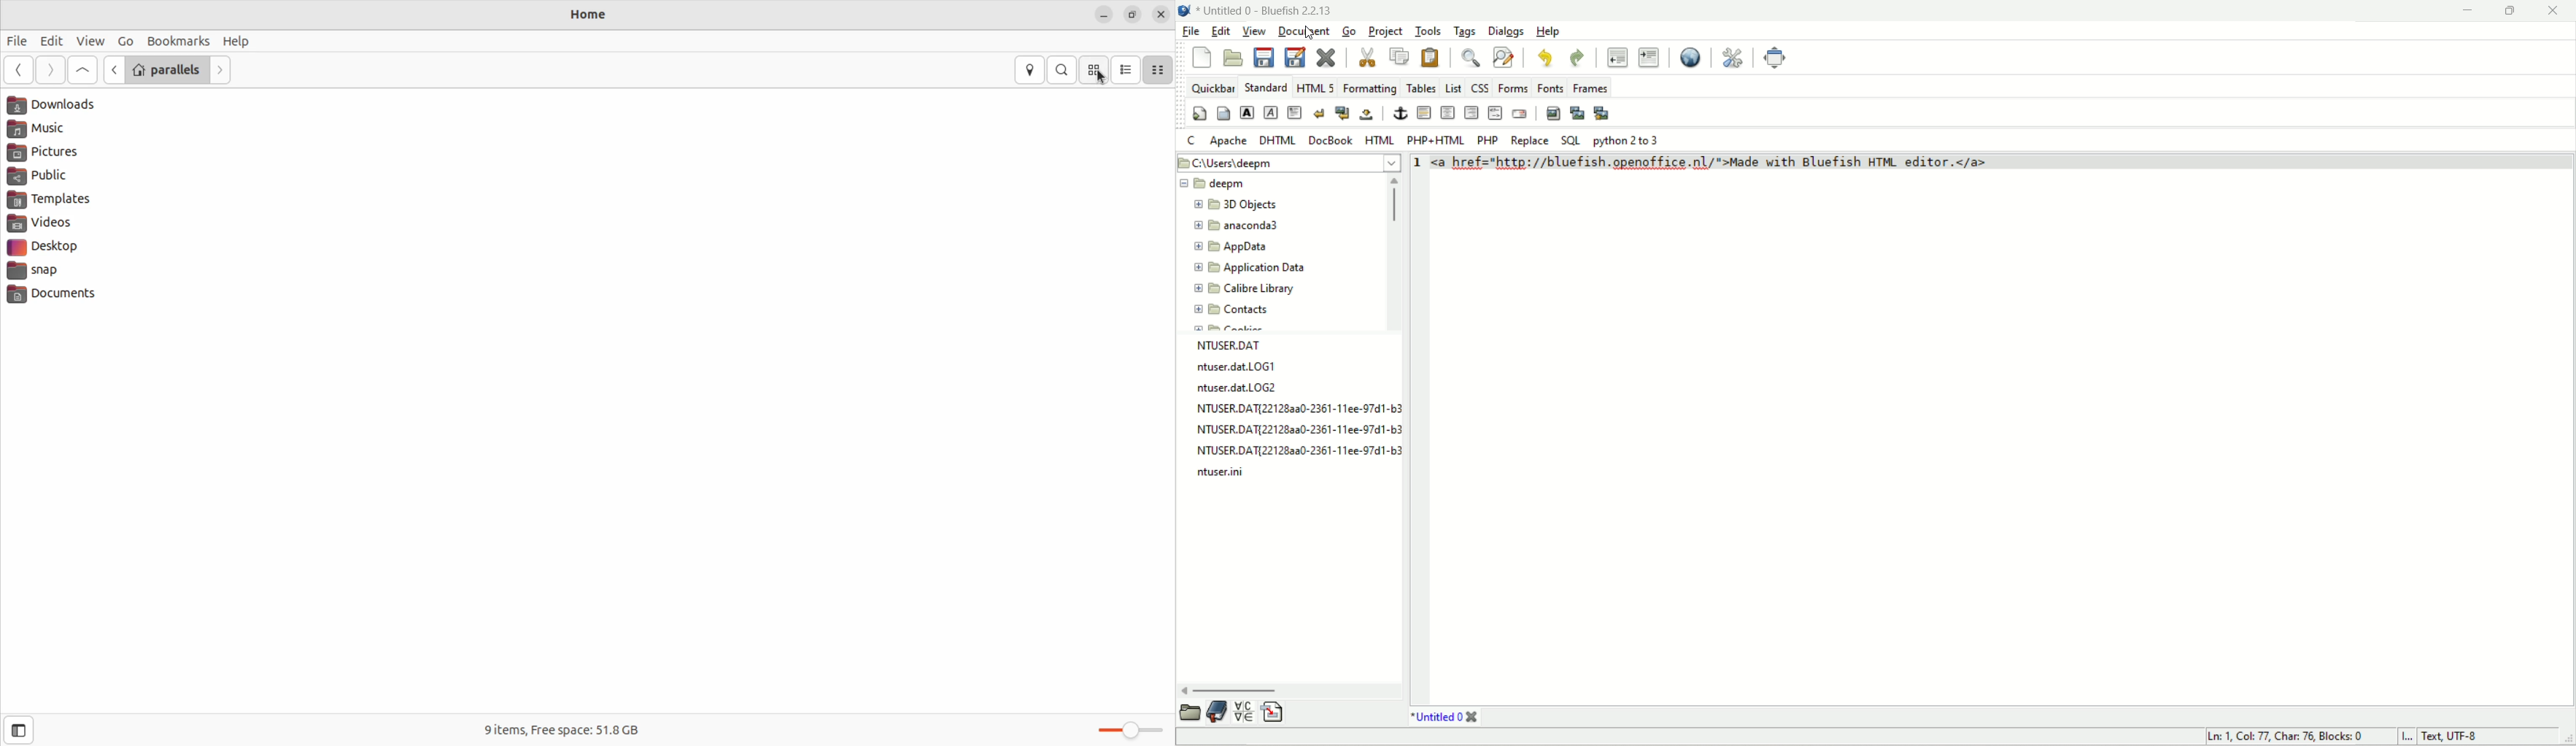 Image resolution: width=2576 pixels, height=756 pixels. What do you see at coordinates (2408, 737) in the screenshot?
I see `I` at bounding box center [2408, 737].